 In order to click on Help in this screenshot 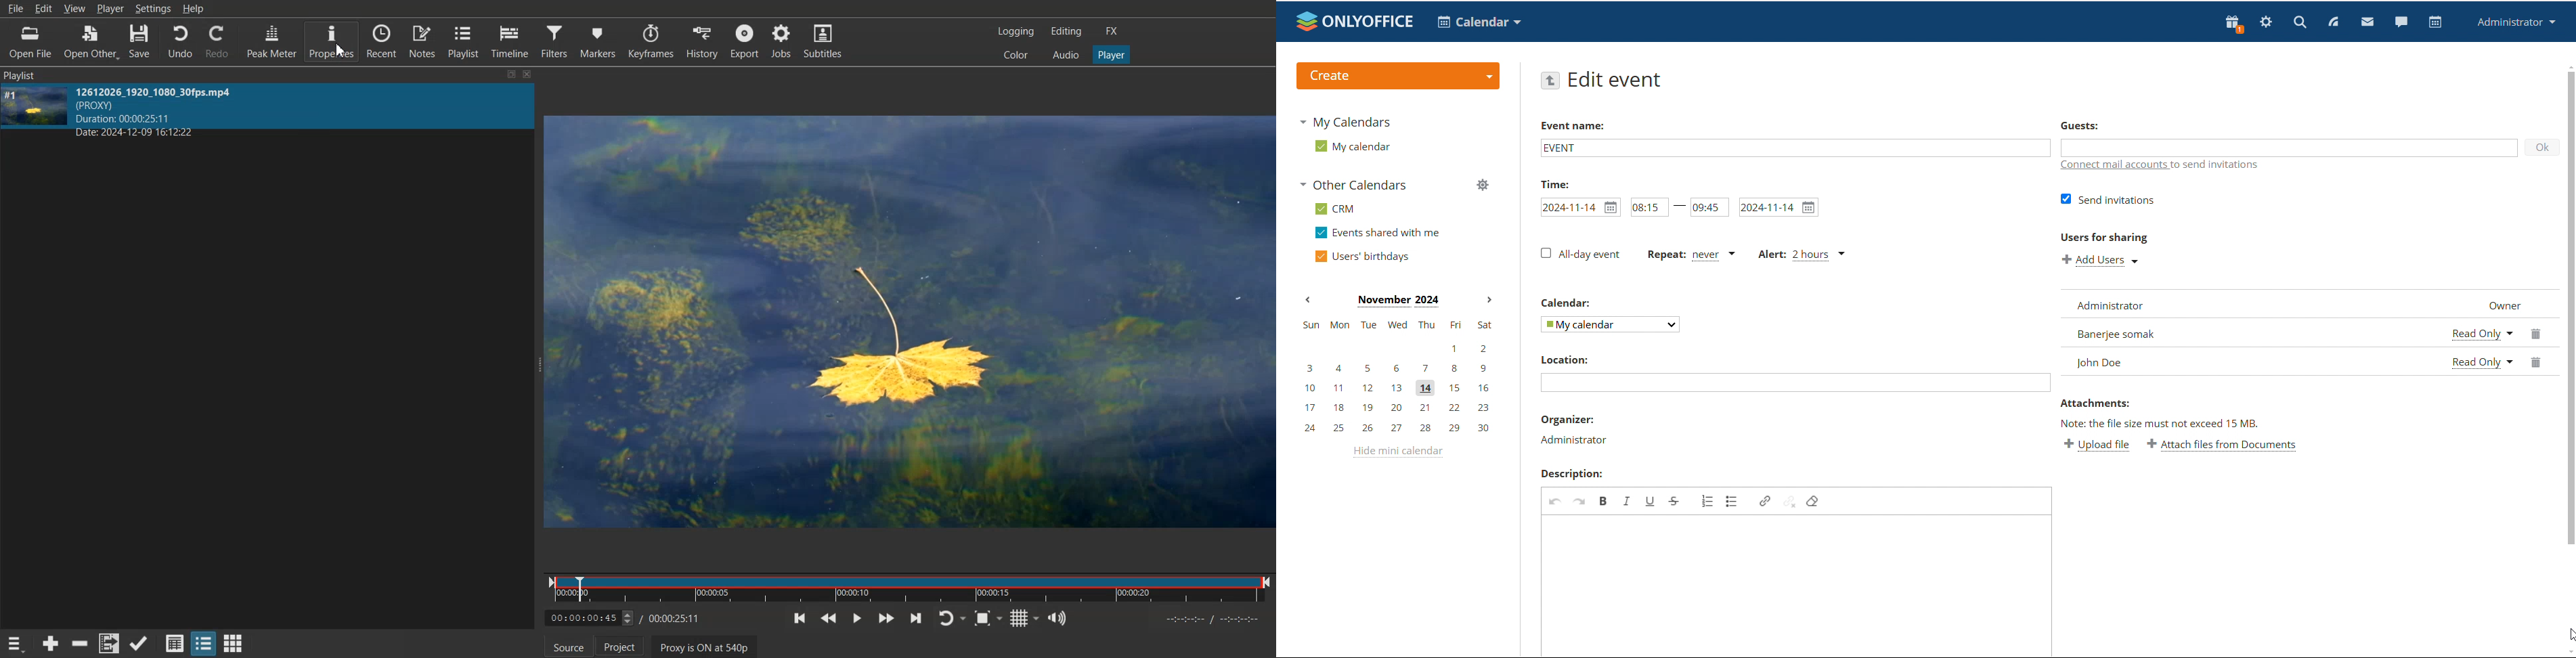, I will do `click(193, 9)`.